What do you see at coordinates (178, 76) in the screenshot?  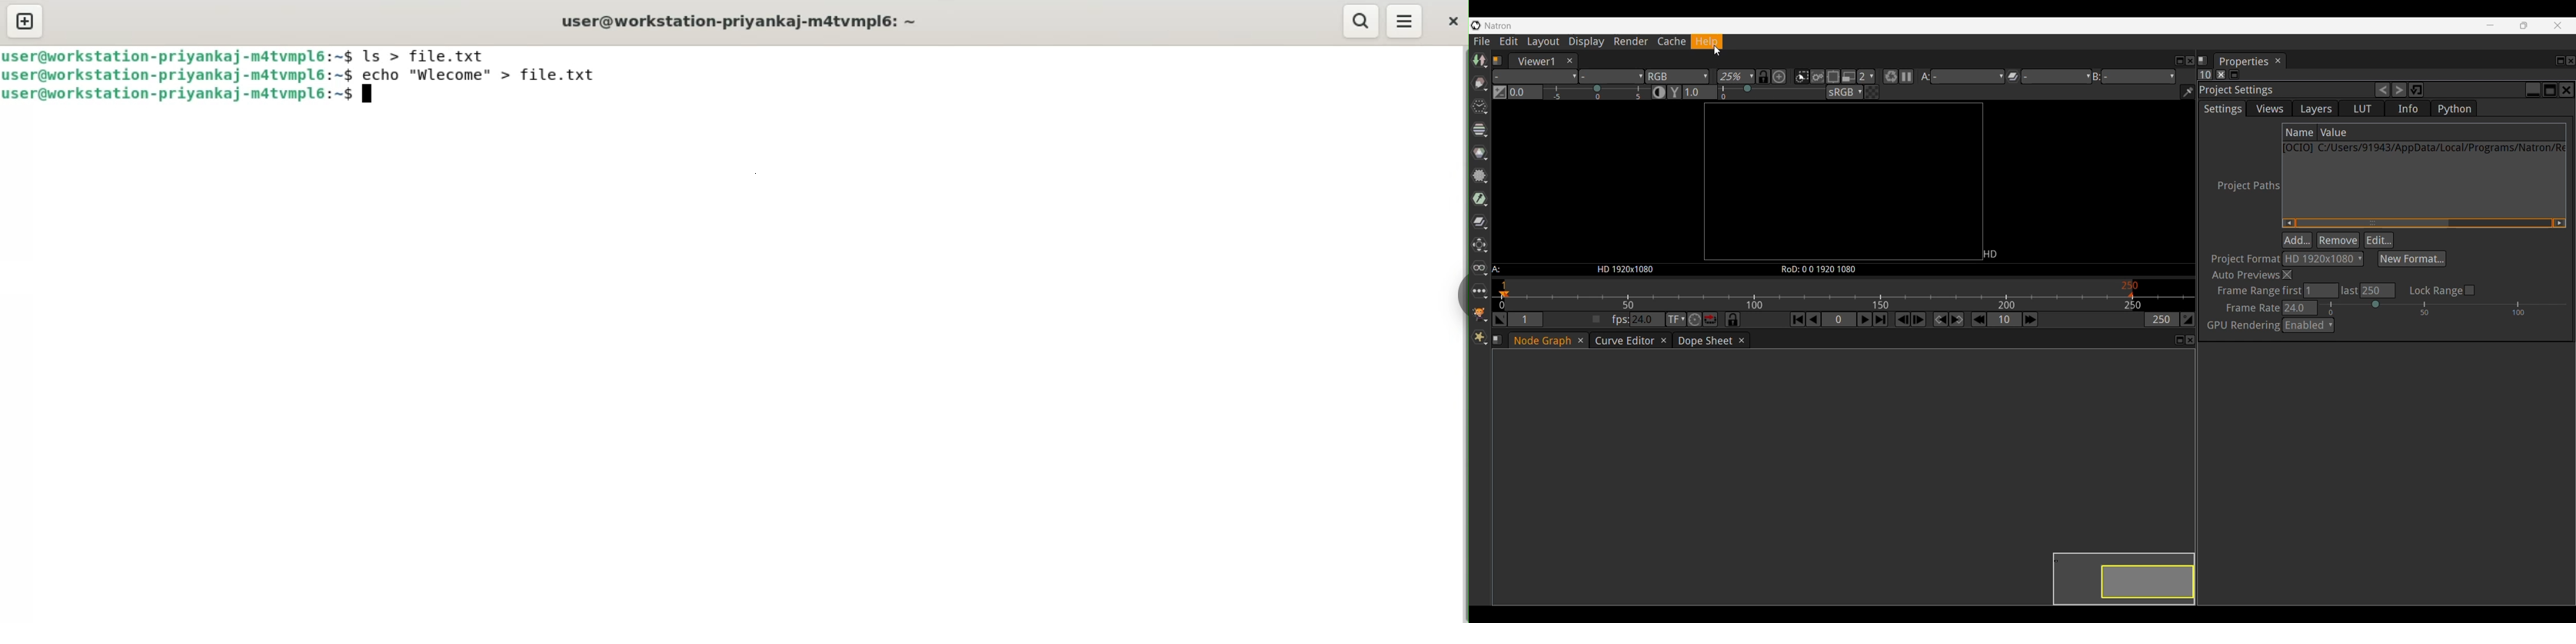 I see `user@workstation-priyankaj-m4tvmpl6: ~$` at bounding box center [178, 76].